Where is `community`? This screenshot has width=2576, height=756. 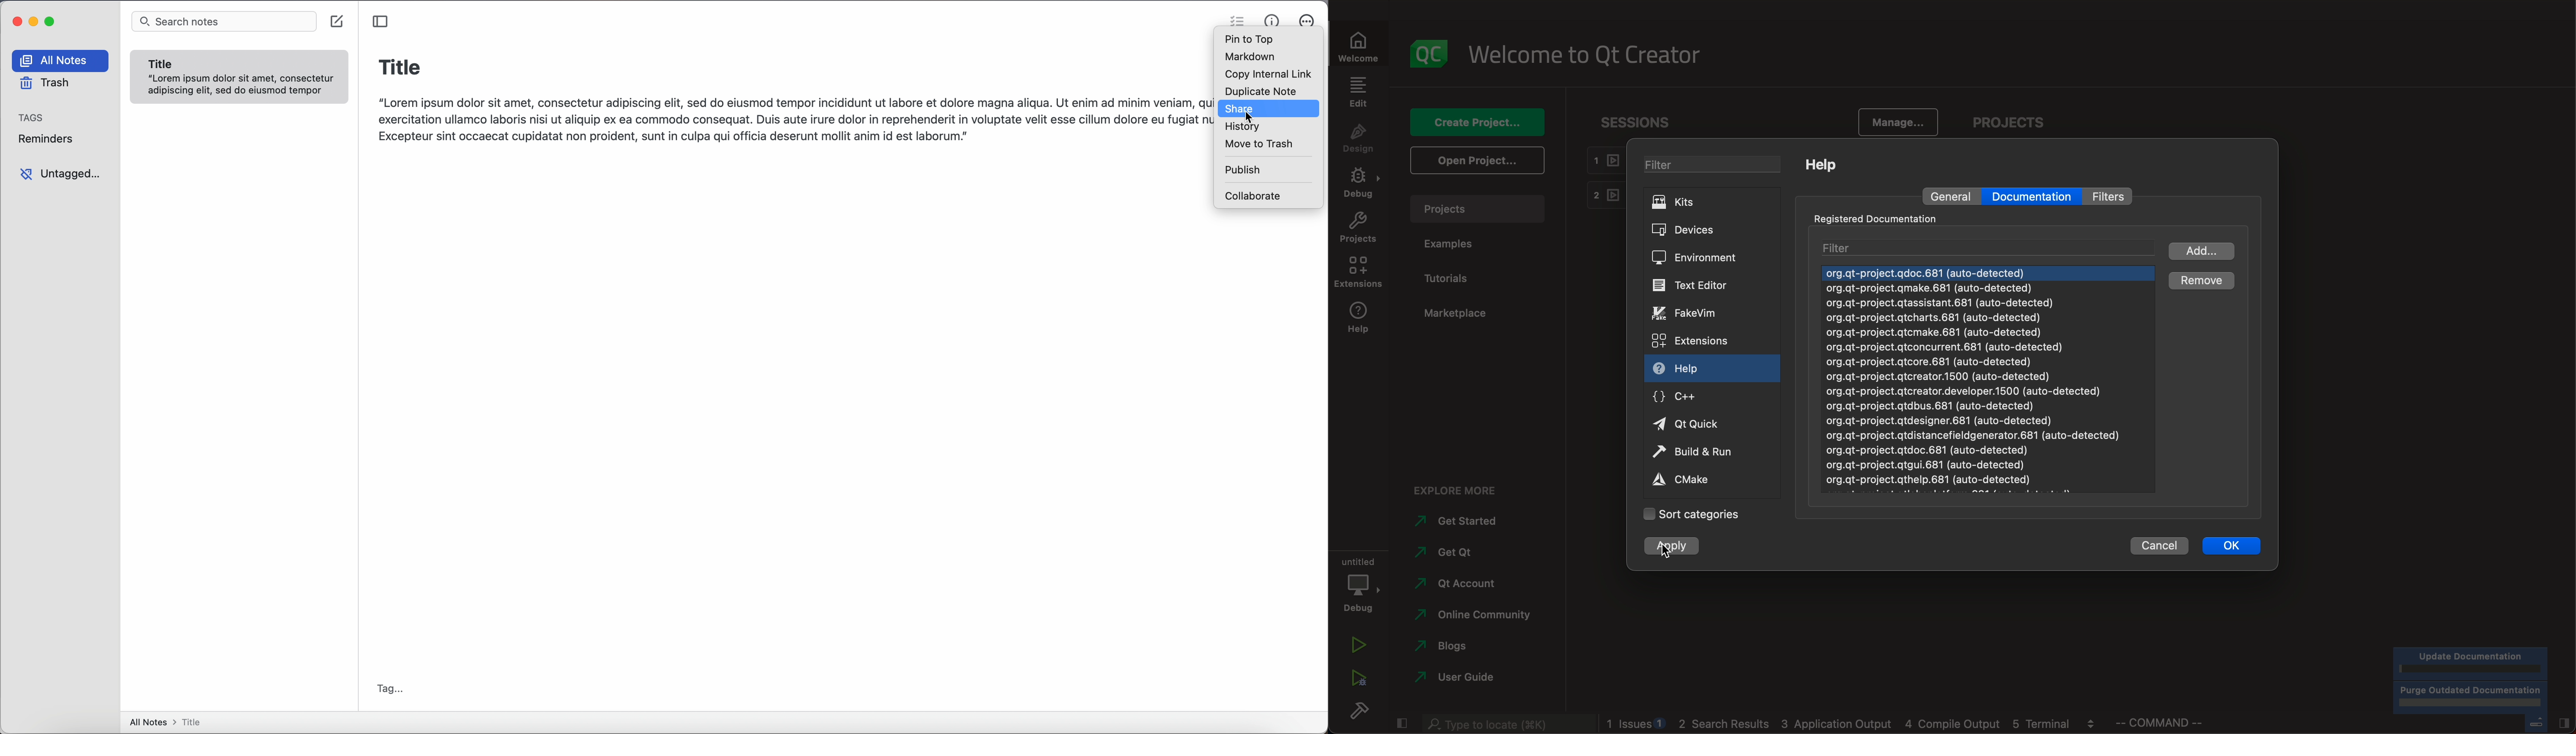 community is located at coordinates (1473, 617).